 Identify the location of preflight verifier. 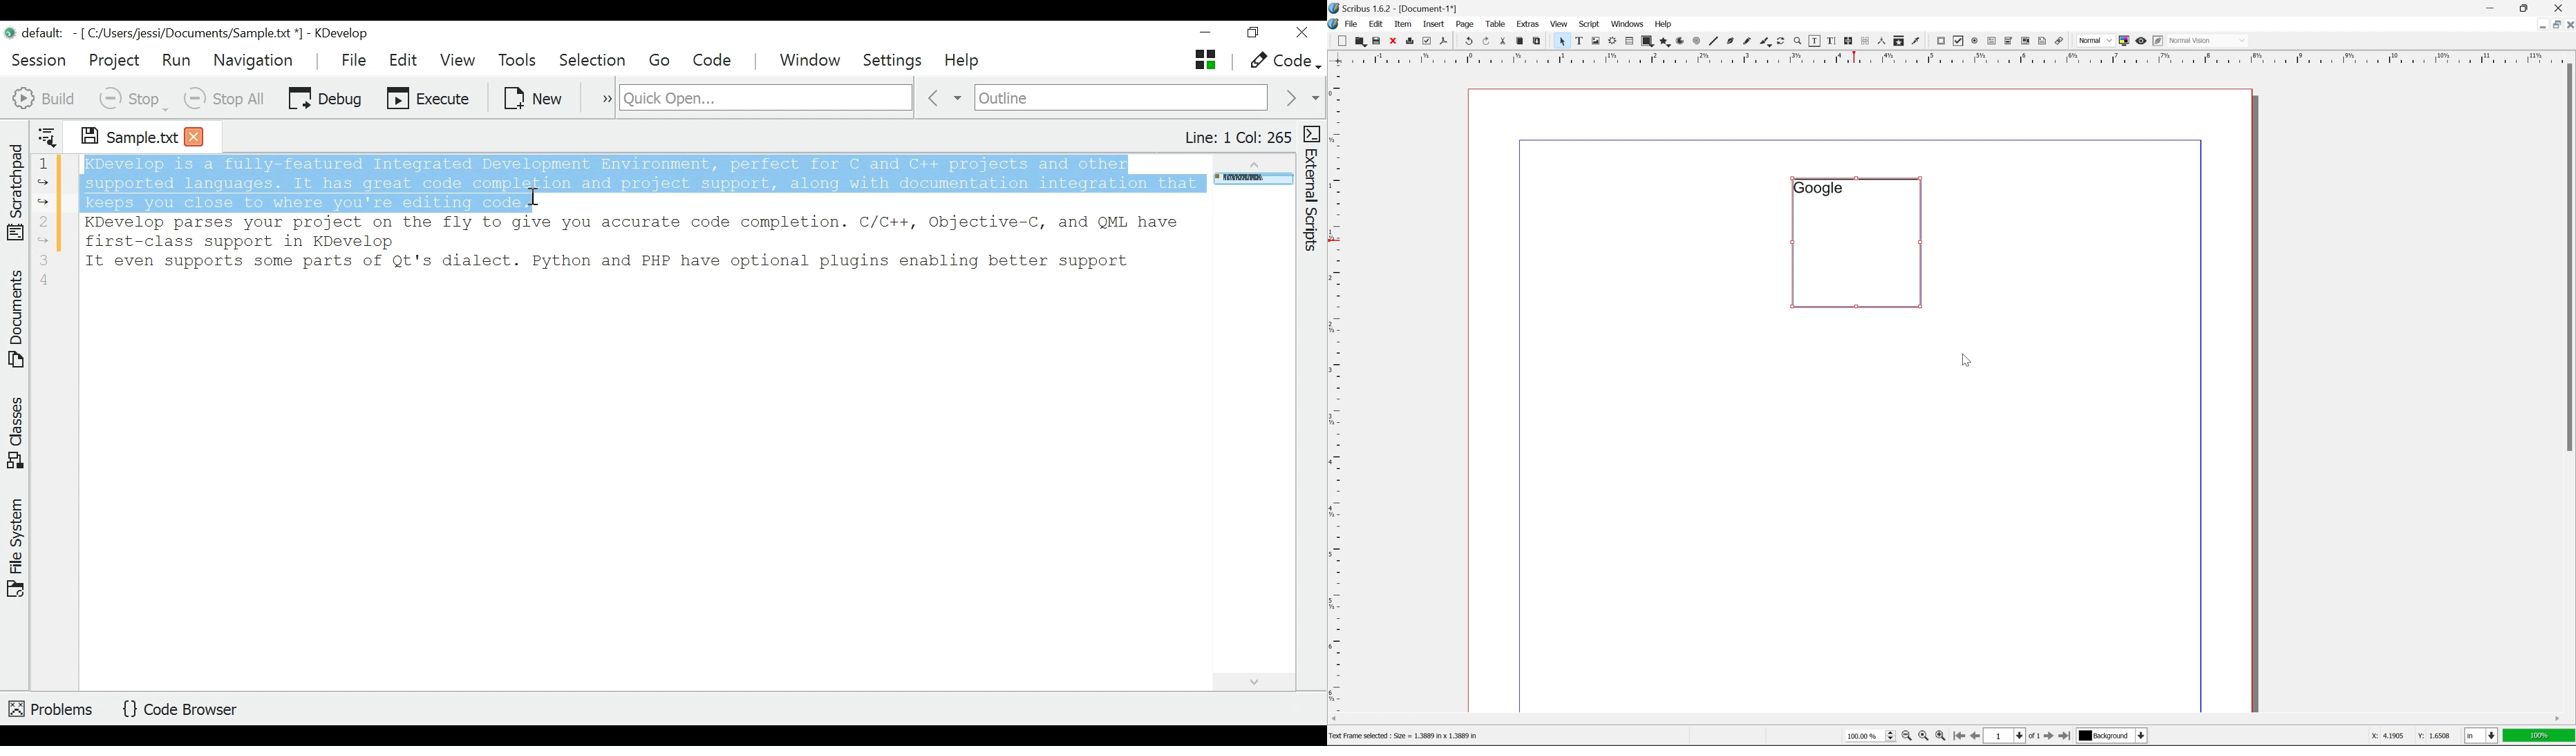
(1427, 40).